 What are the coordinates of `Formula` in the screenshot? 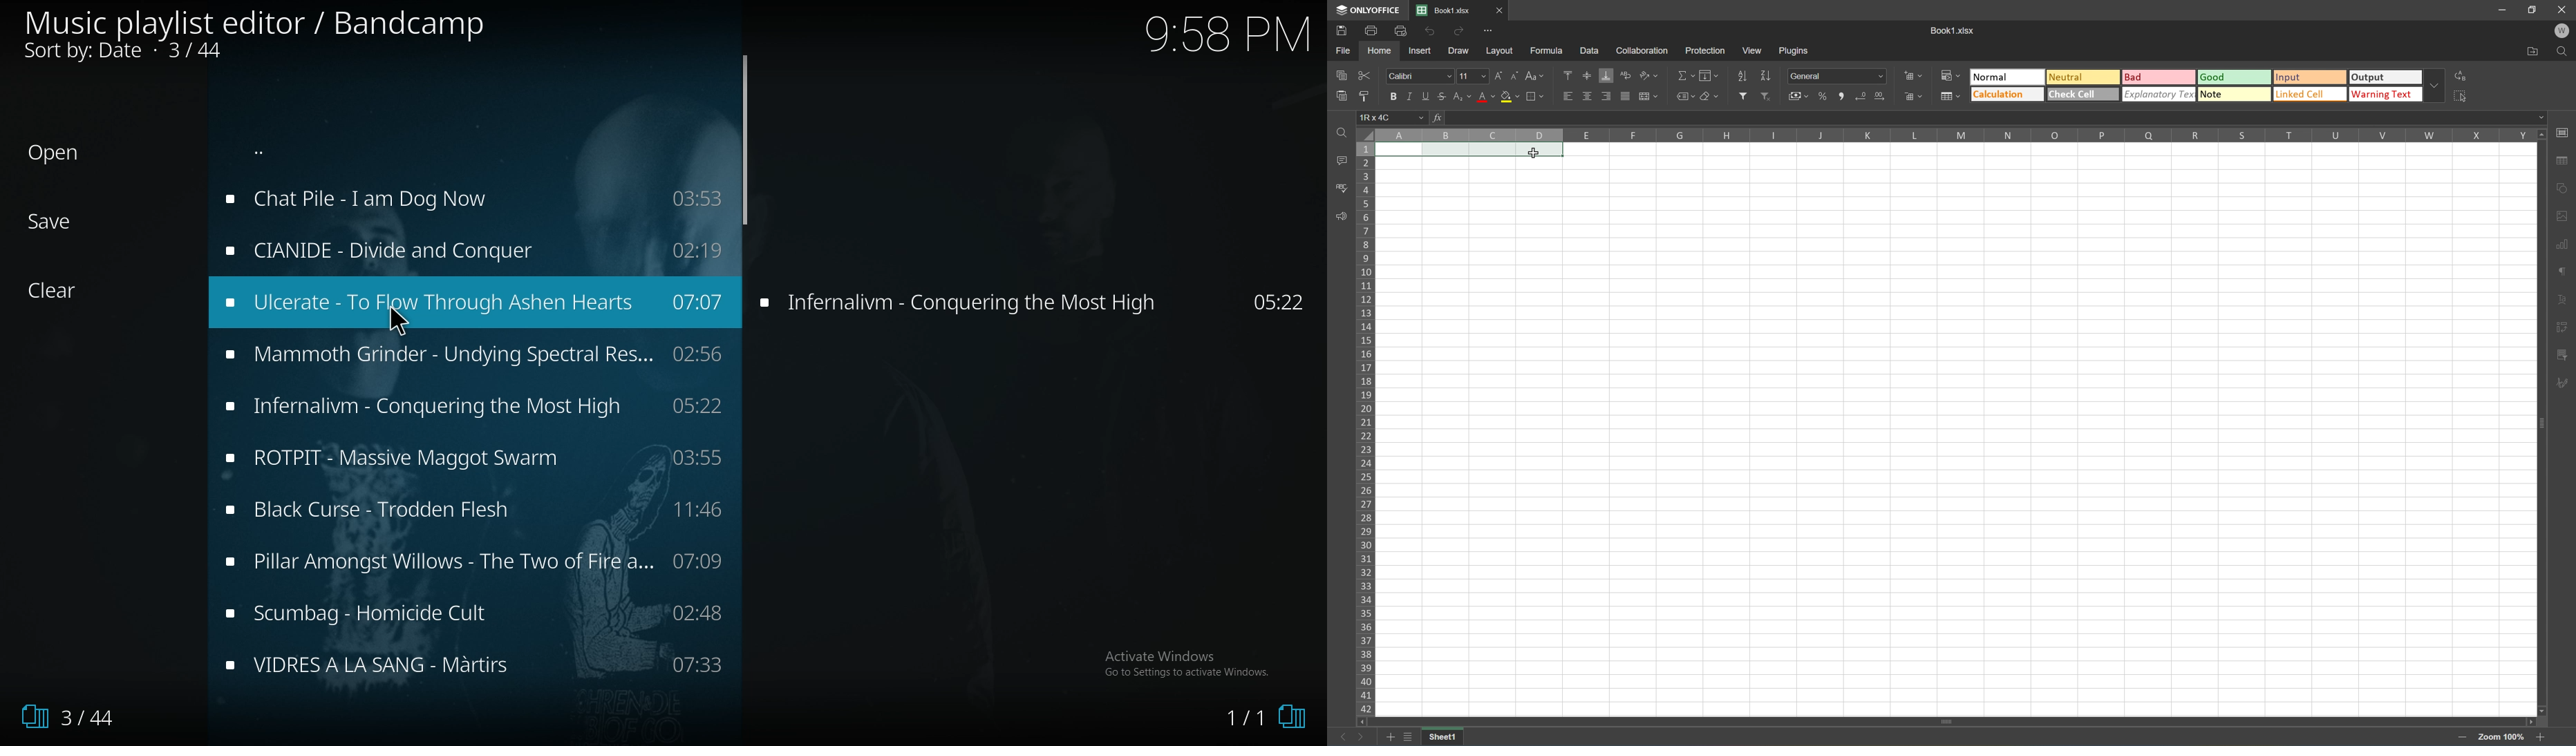 It's located at (1550, 50).